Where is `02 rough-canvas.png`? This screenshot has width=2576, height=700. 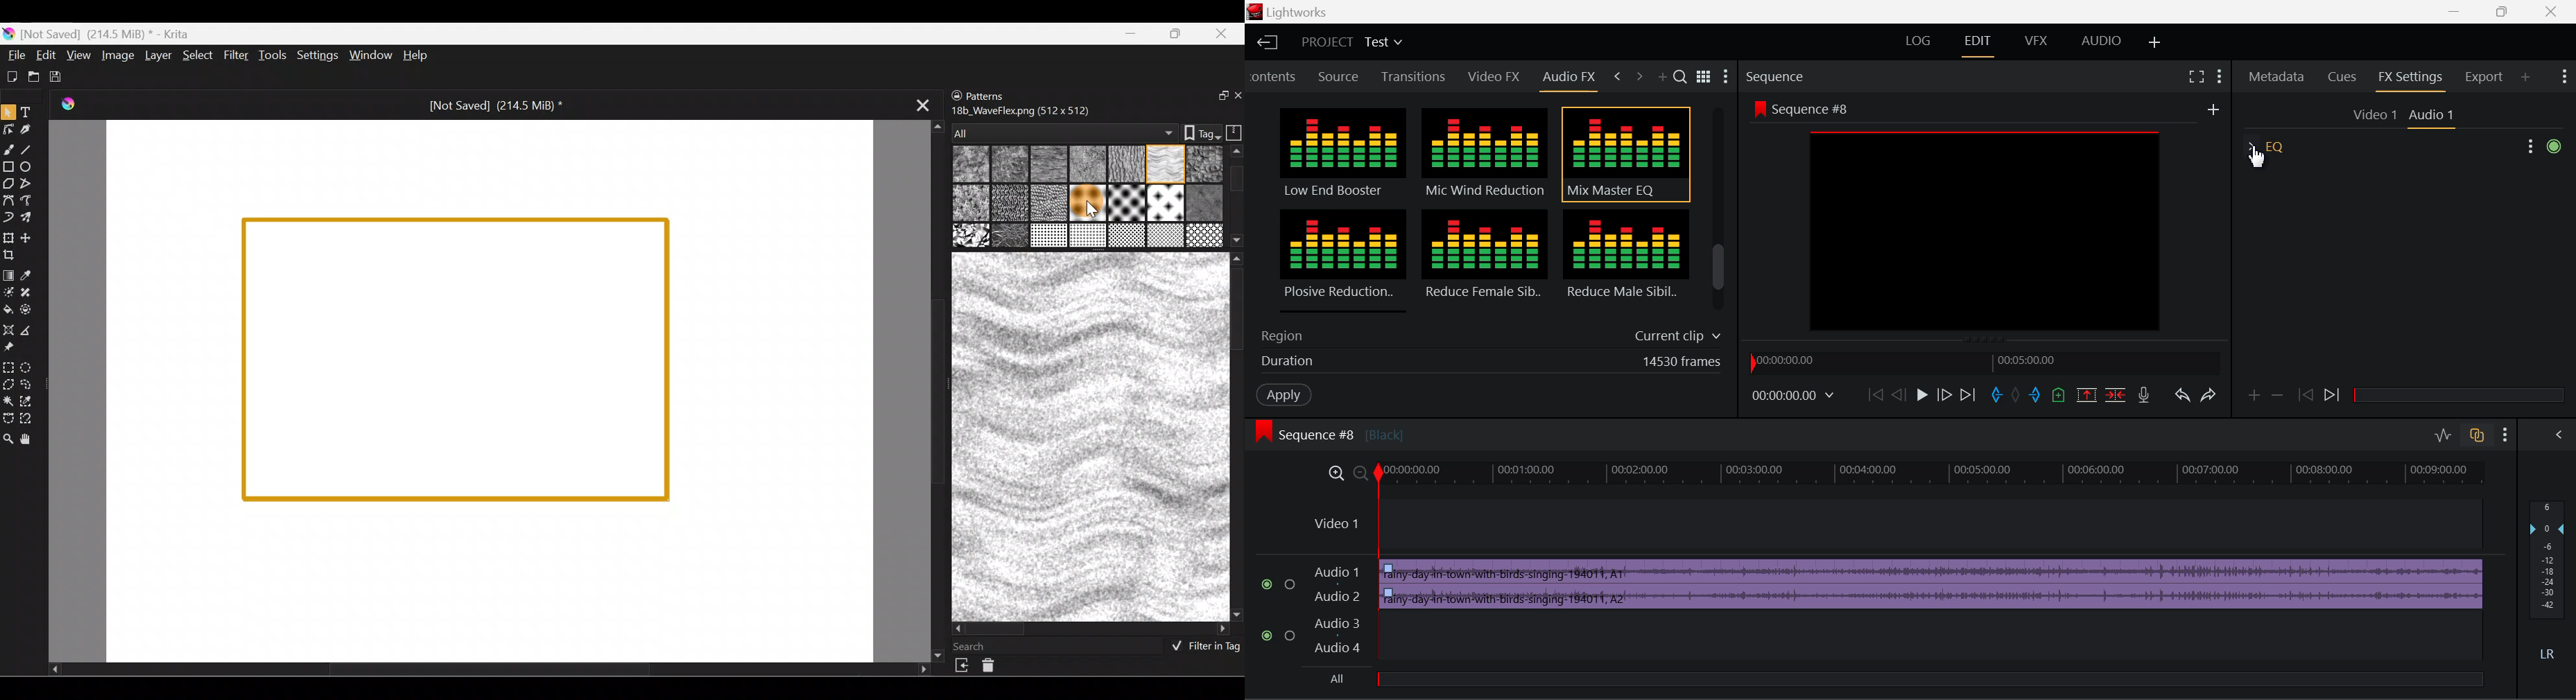
02 rough-canvas.png is located at coordinates (1007, 163).